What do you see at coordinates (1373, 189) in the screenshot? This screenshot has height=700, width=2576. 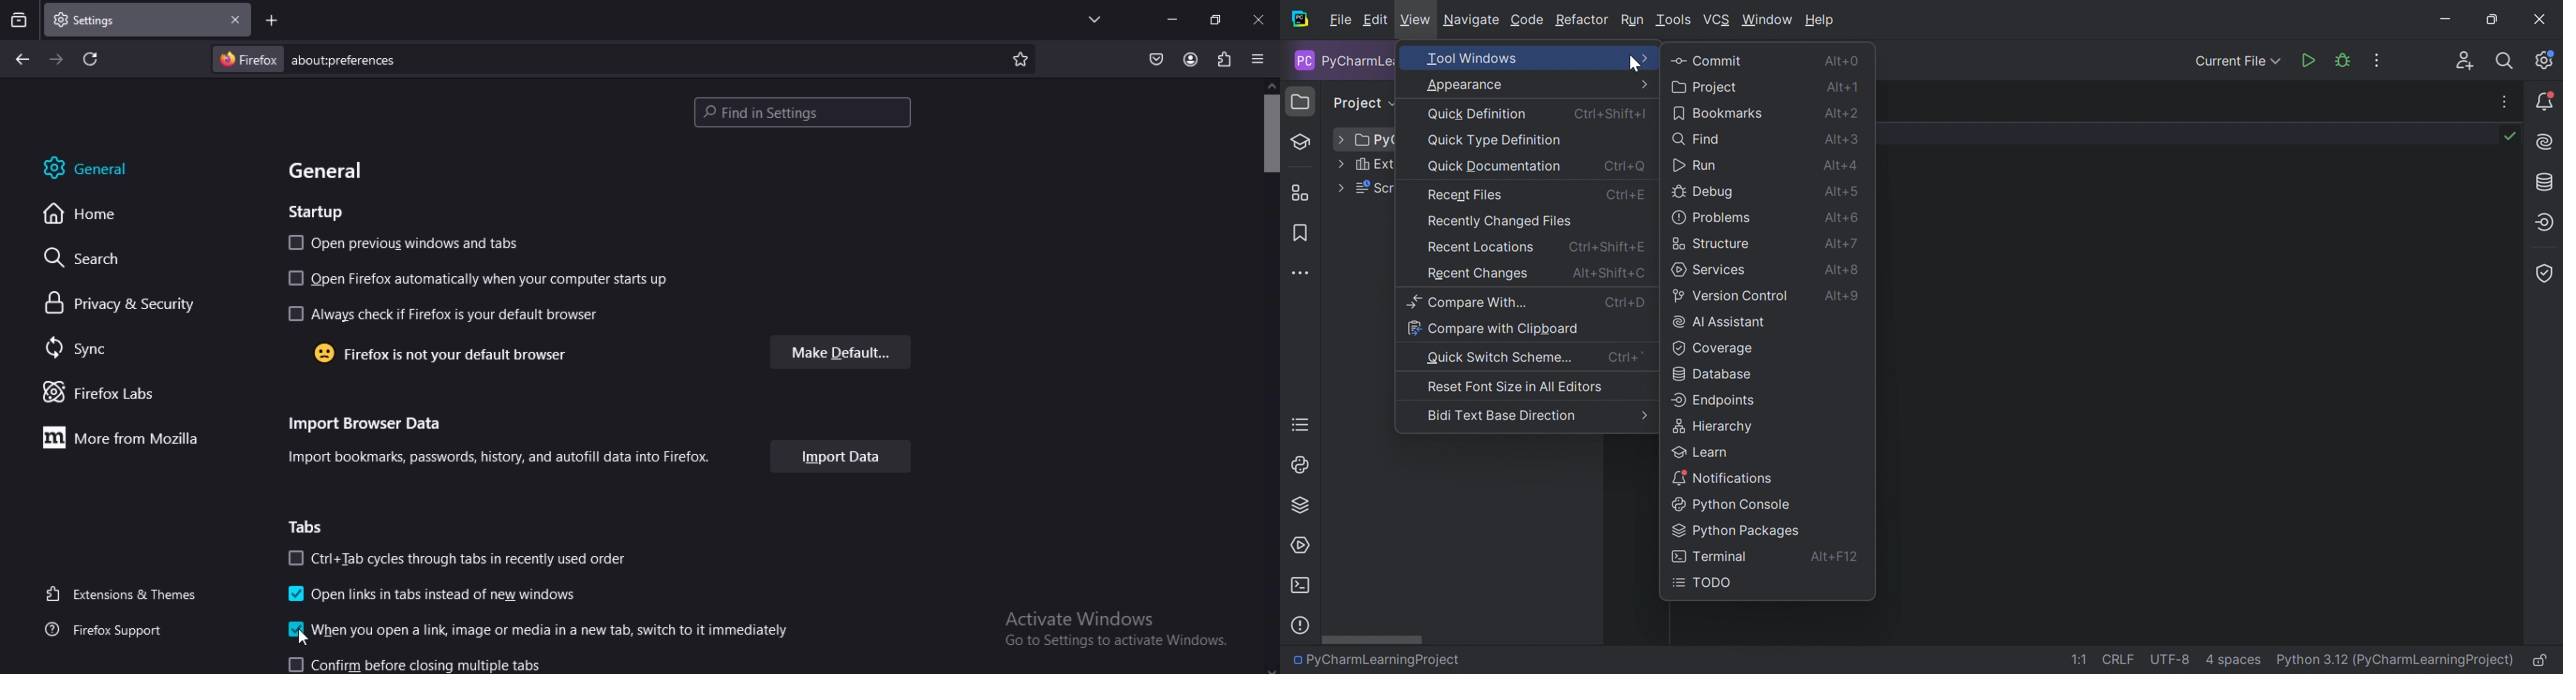 I see `Scr` at bounding box center [1373, 189].